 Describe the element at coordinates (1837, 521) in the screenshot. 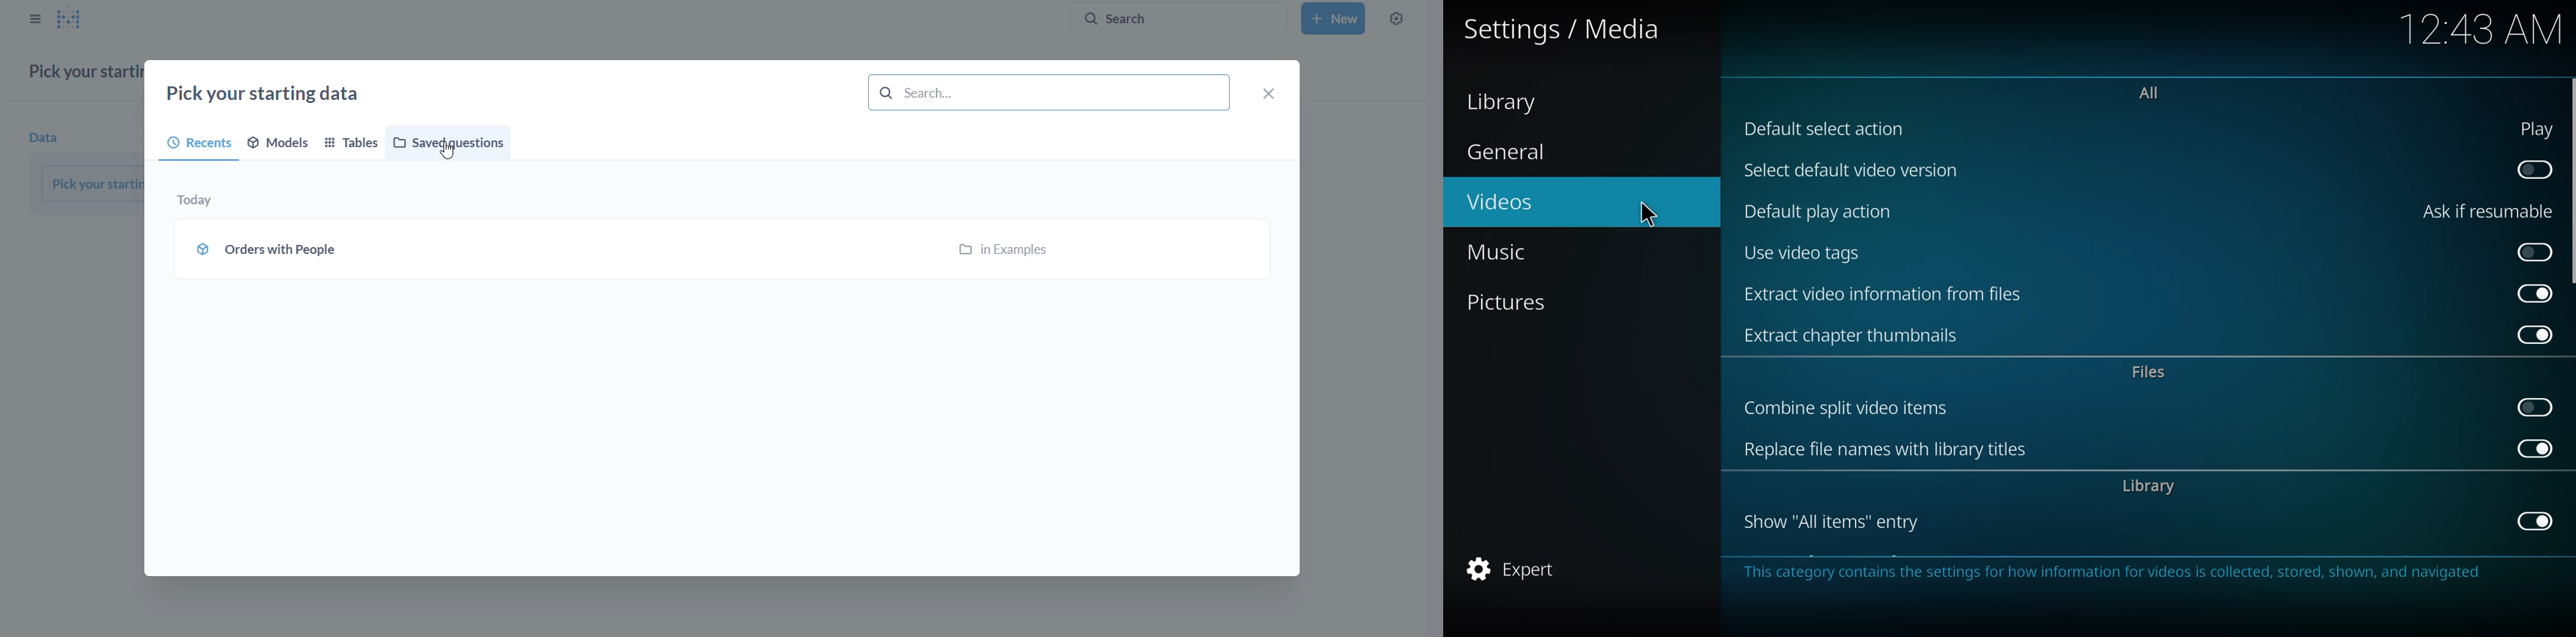

I see `show all items entry` at that location.